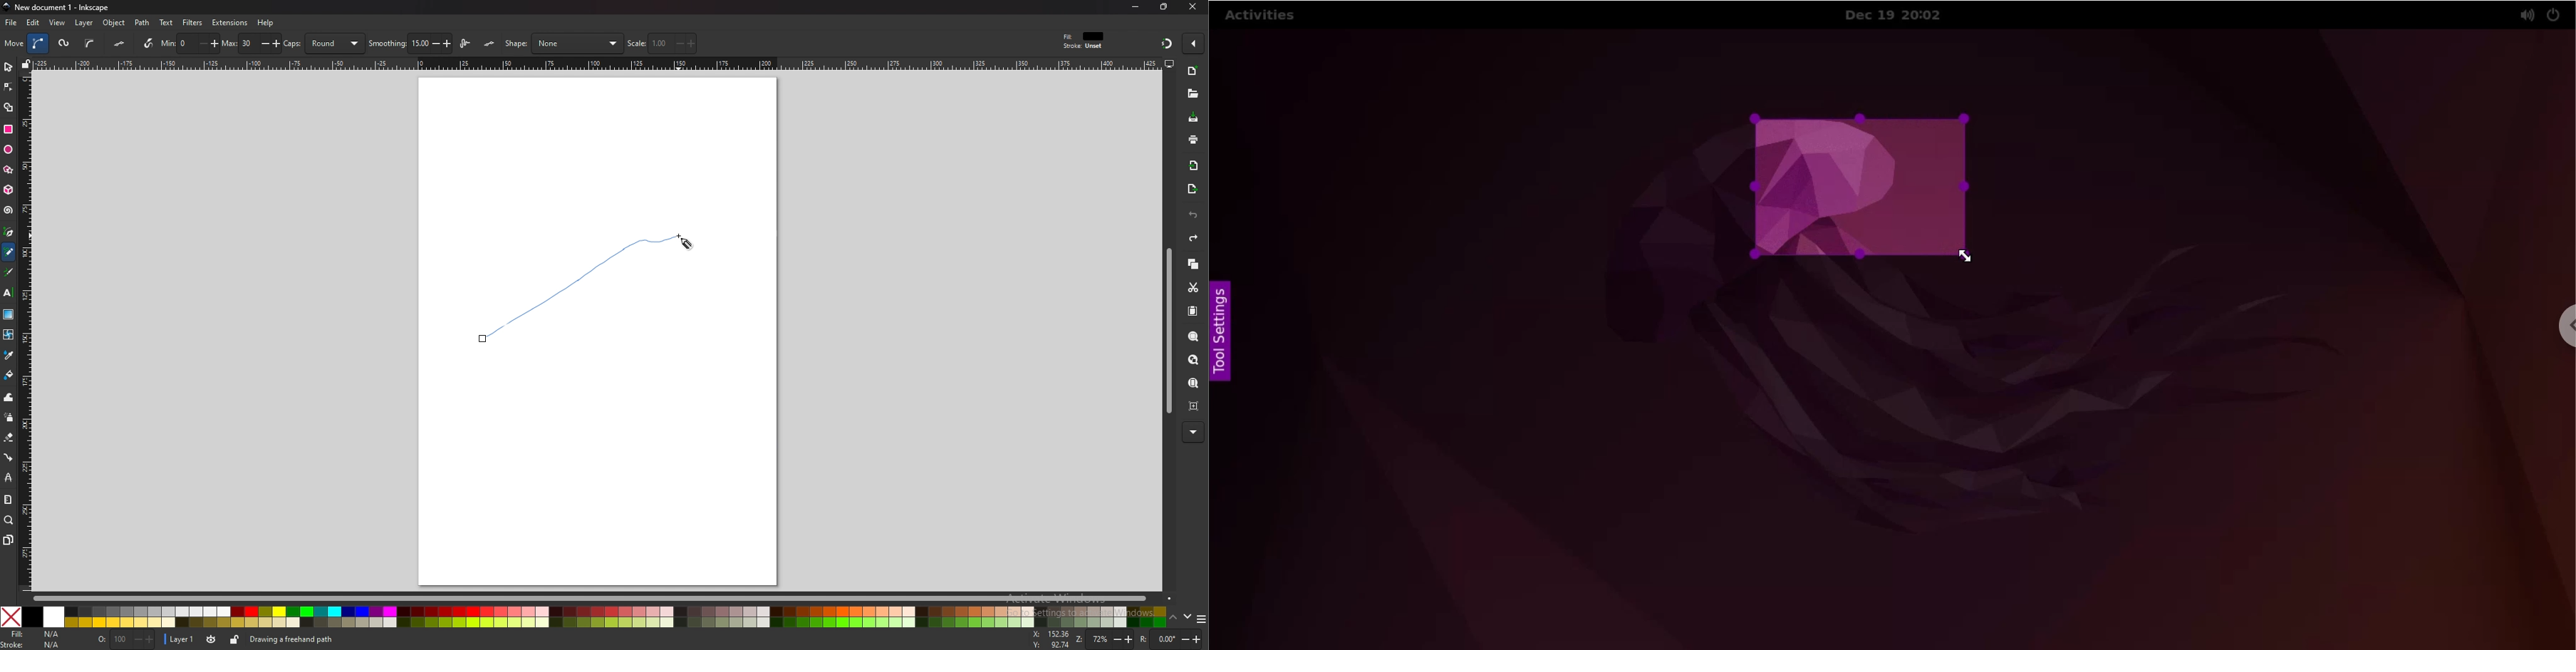 The width and height of the screenshot is (2576, 672). Describe the element at coordinates (8, 540) in the screenshot. I see `pages` at that location.